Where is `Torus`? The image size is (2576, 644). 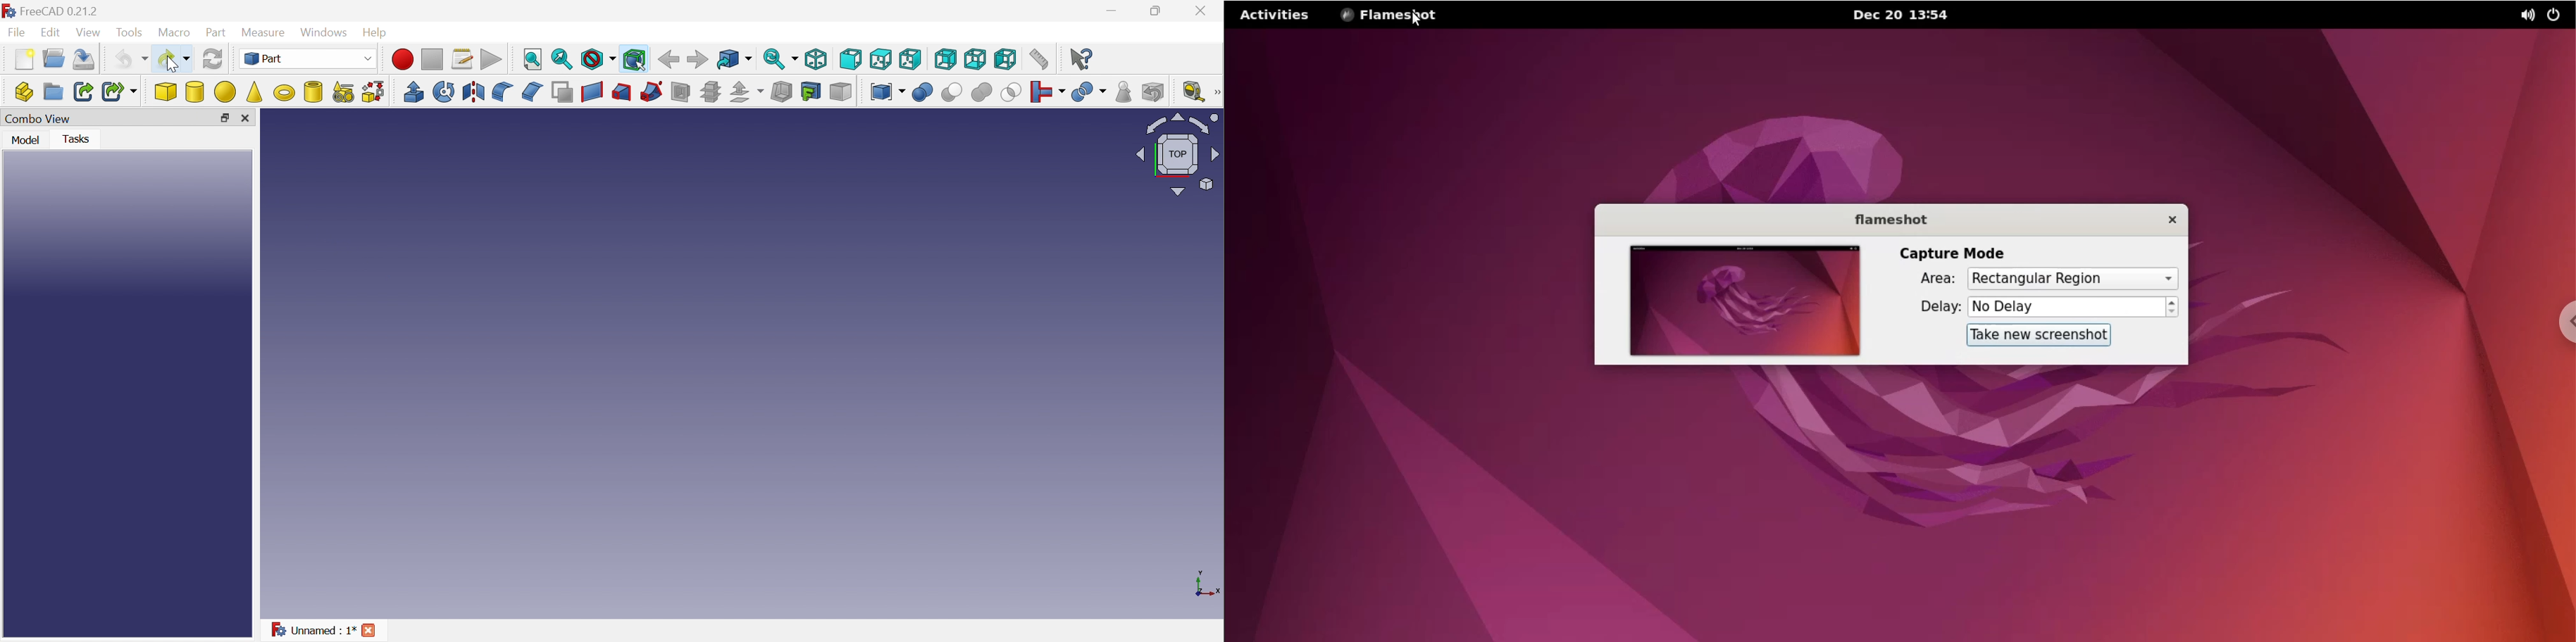
Torus is located at coordinates (284, 93).